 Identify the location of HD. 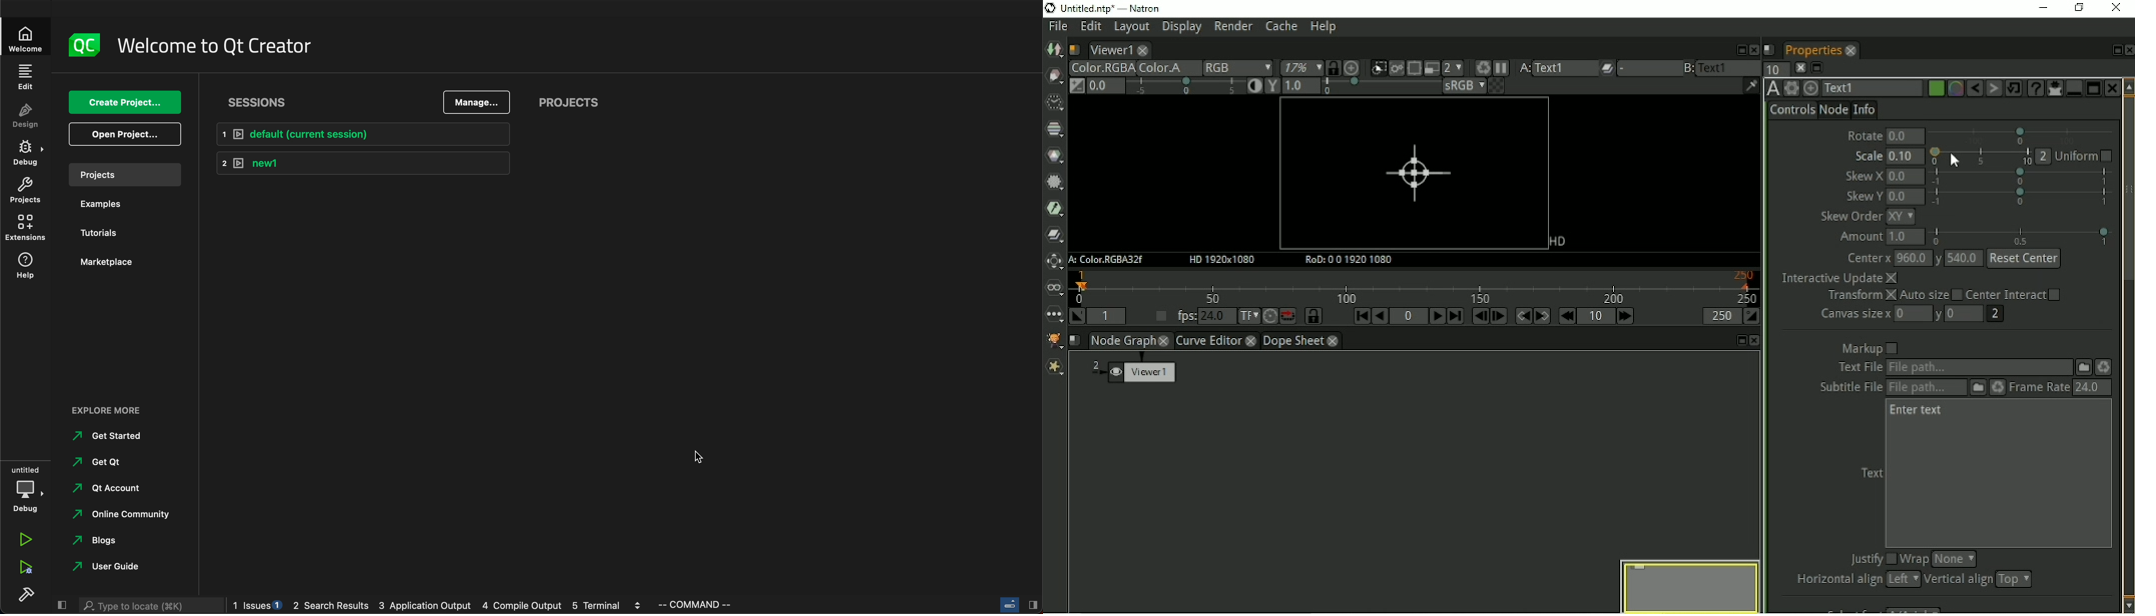
(1558, 241).